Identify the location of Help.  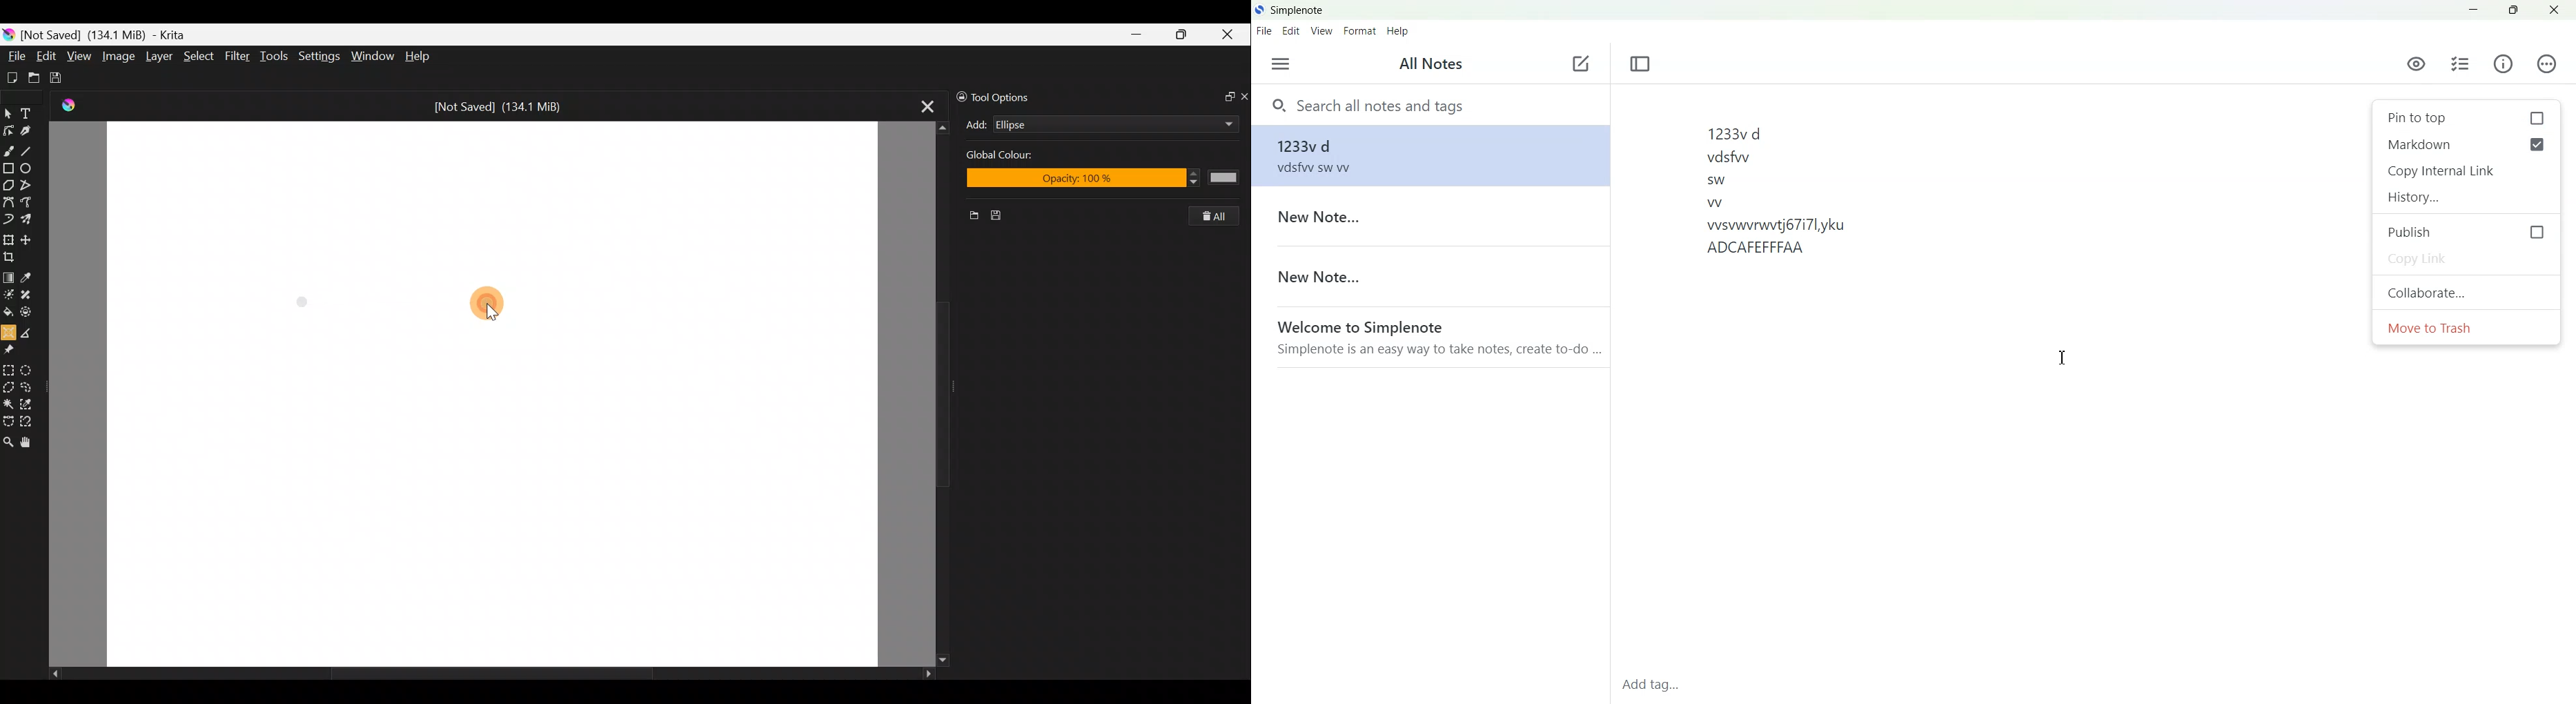
(1398, 31).